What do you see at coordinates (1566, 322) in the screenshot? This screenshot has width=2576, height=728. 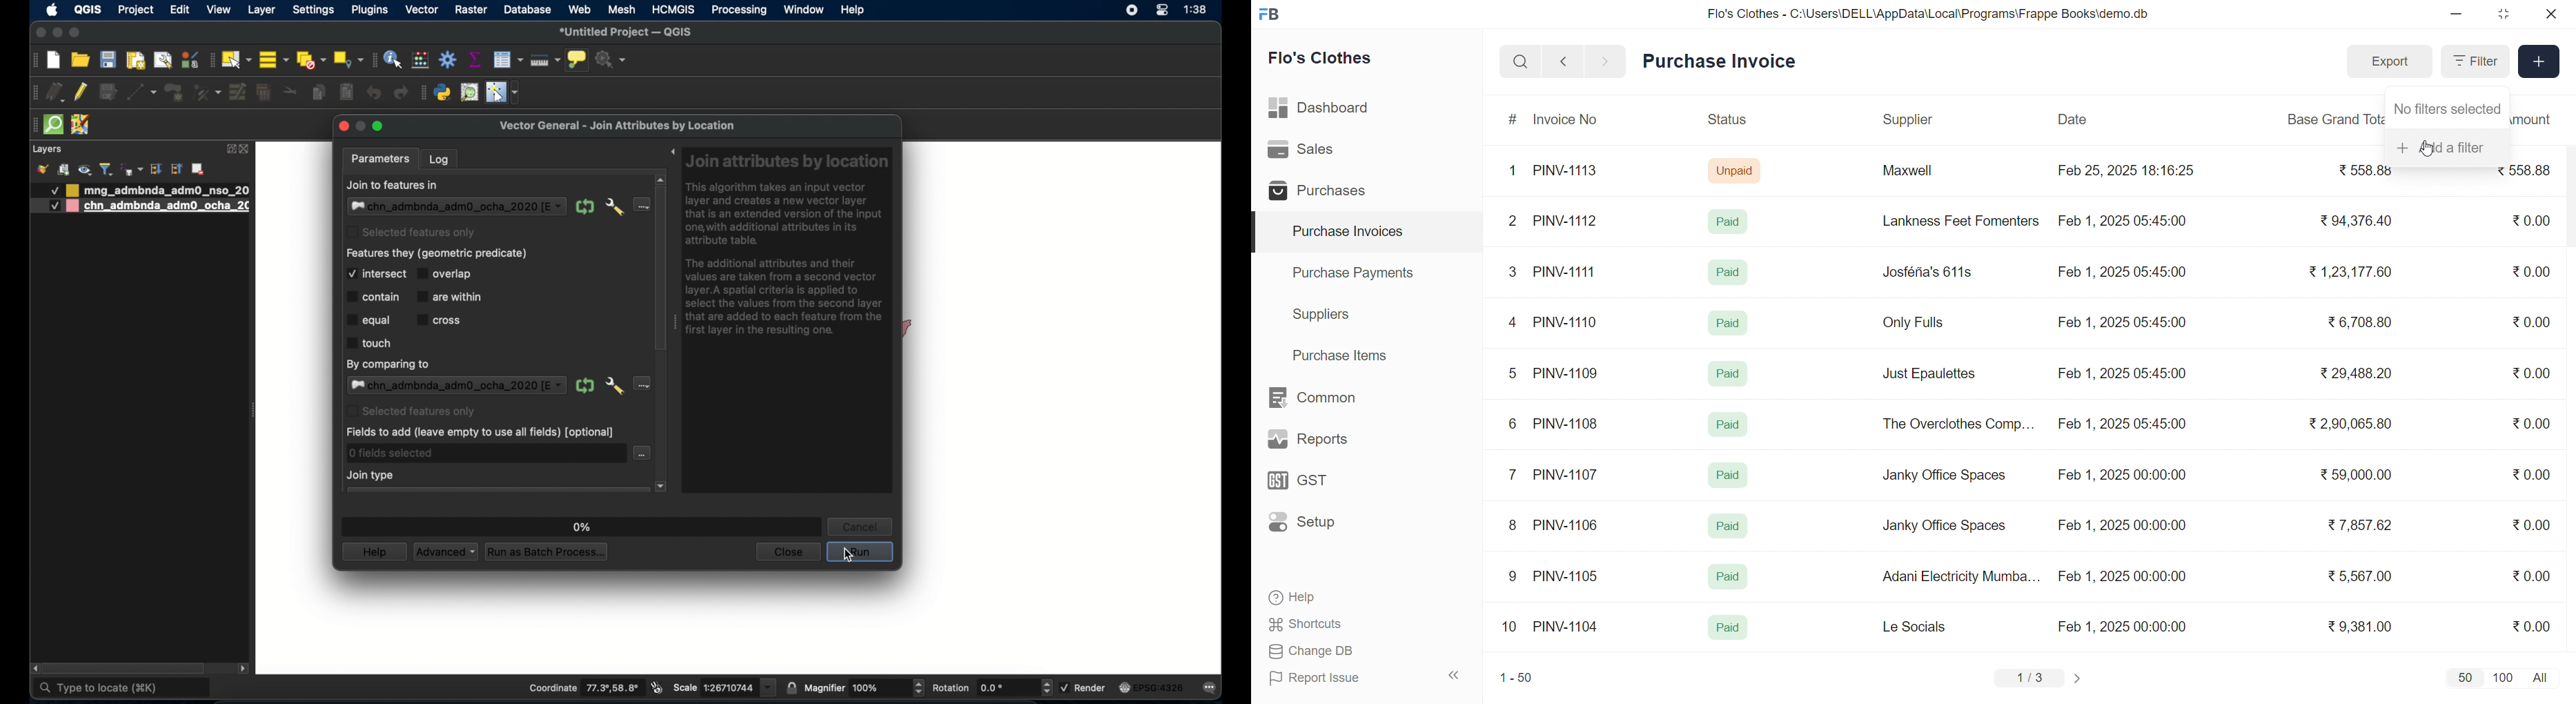 I see `PINV-1110` at bounding box center [1566, 322].